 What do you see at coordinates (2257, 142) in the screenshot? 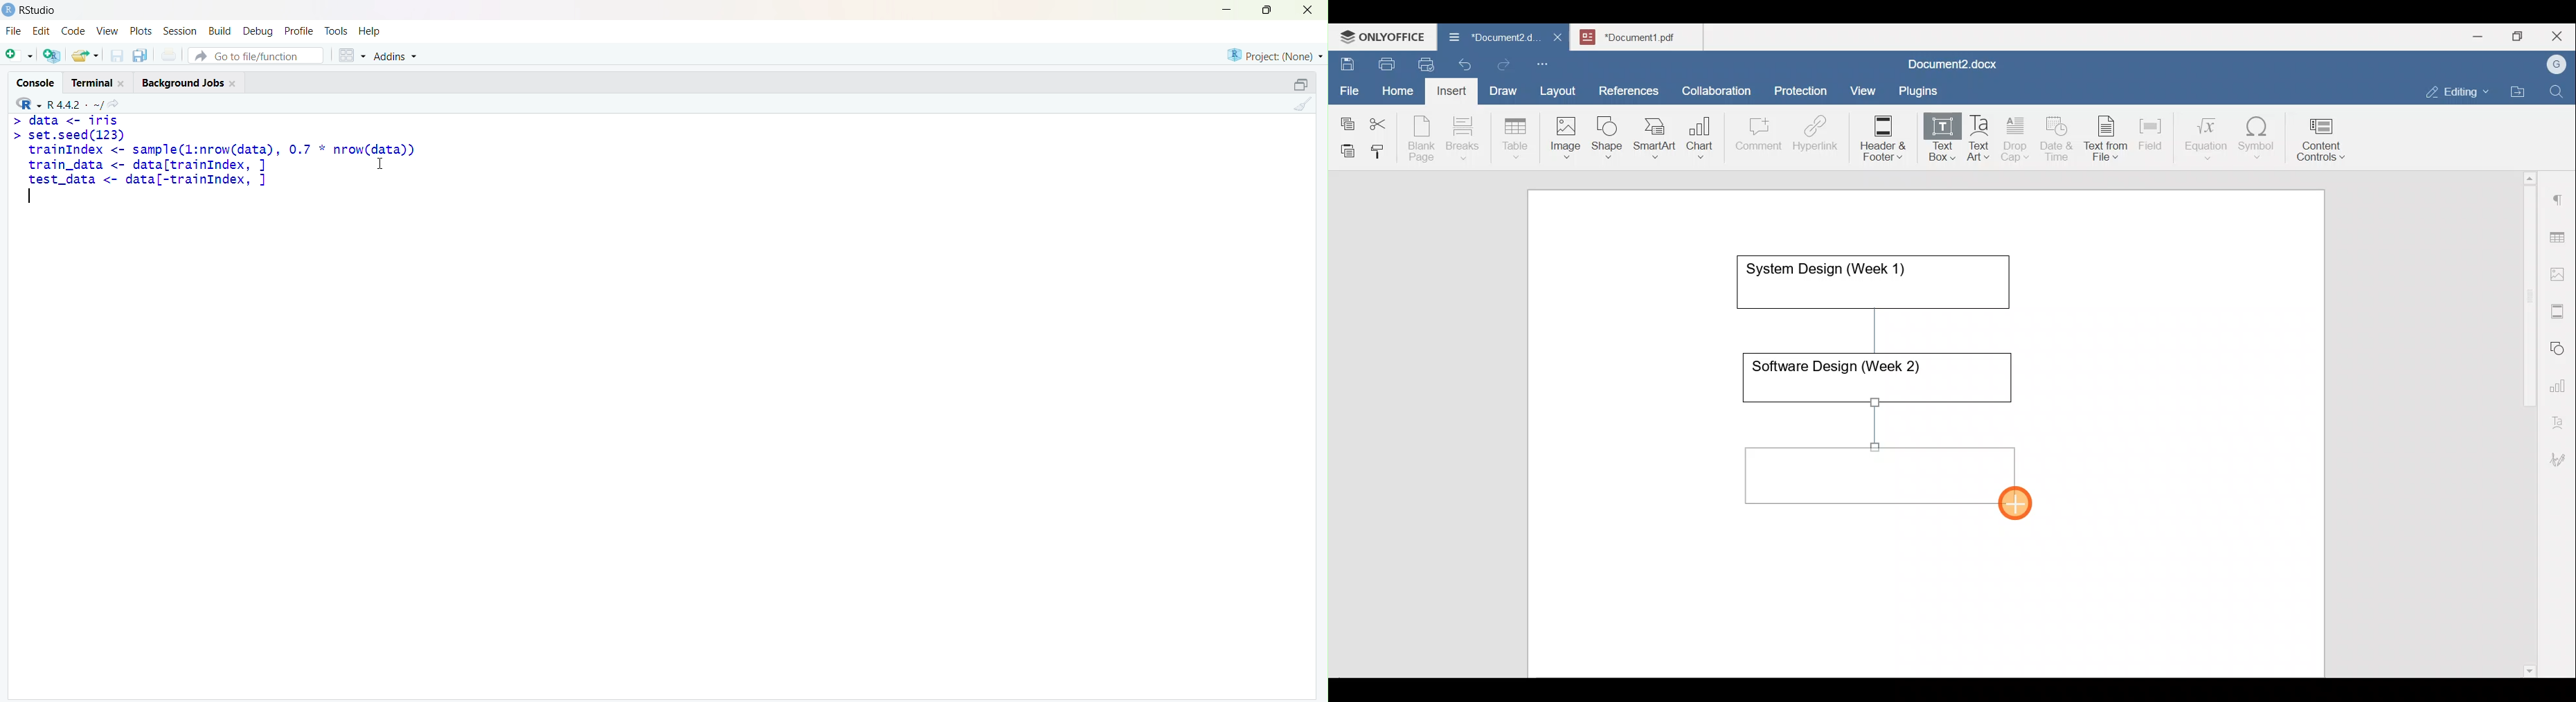
I see `Symbol` at bounding box center [2257, 142].